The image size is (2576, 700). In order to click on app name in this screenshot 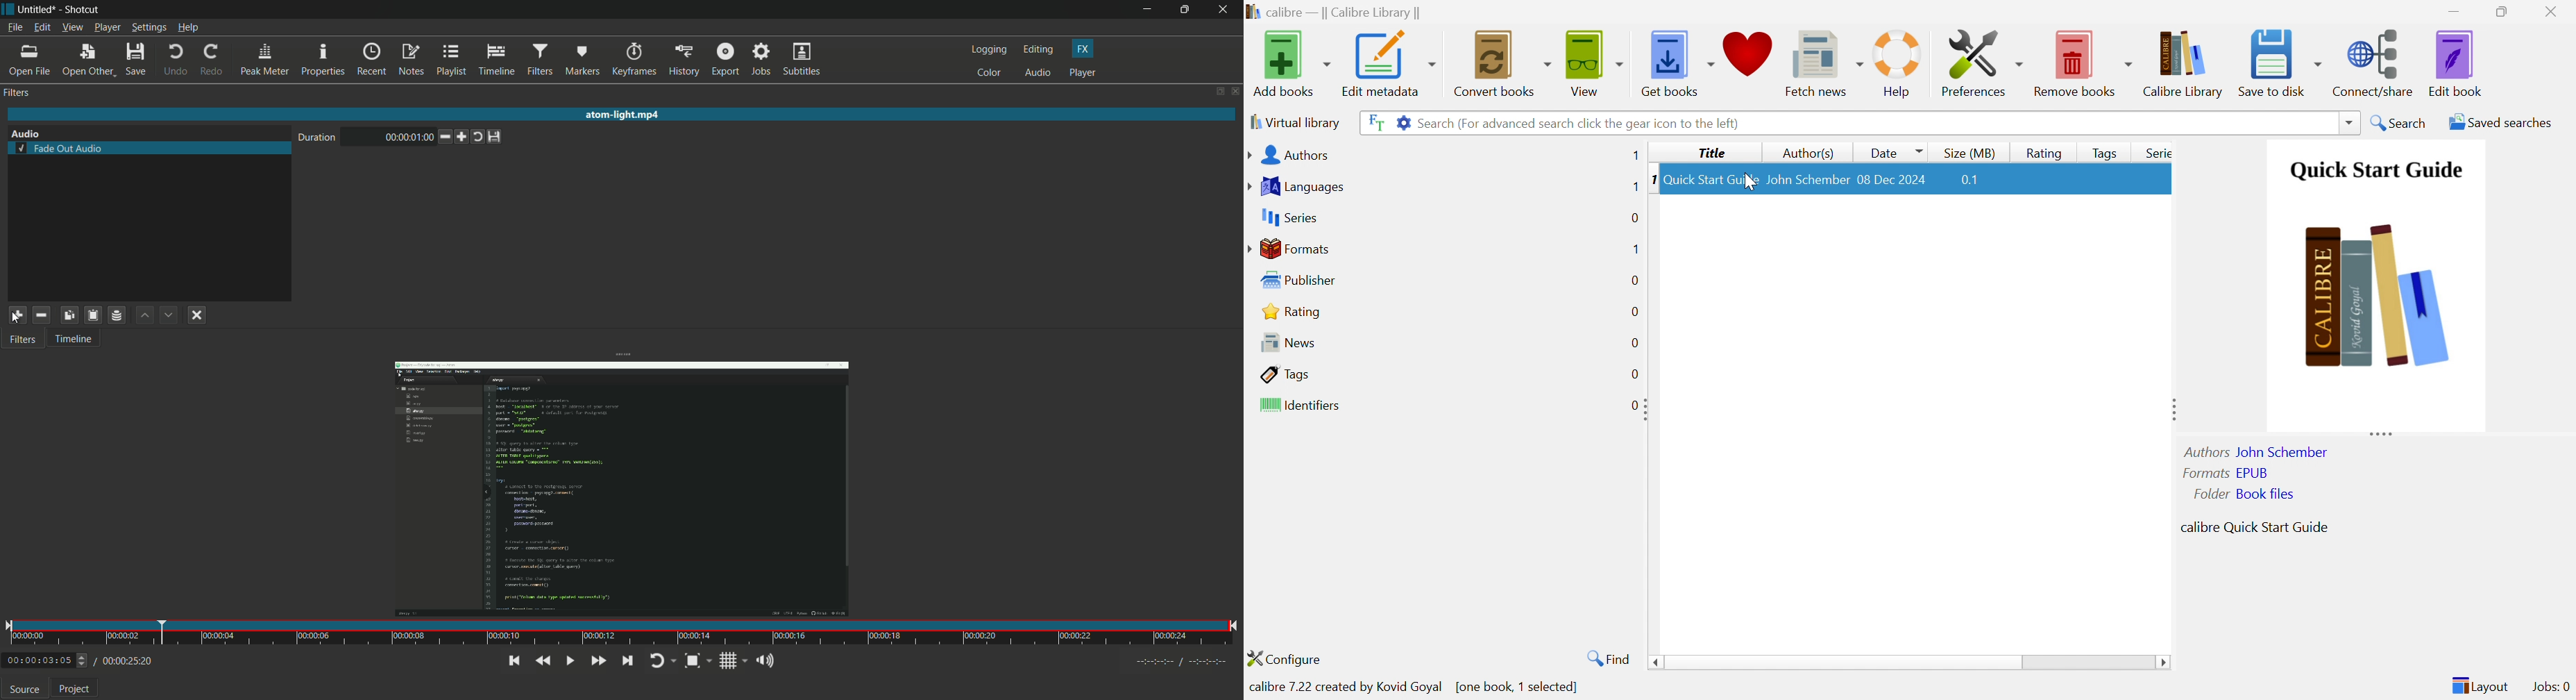, I will do `click(84, 10)`.